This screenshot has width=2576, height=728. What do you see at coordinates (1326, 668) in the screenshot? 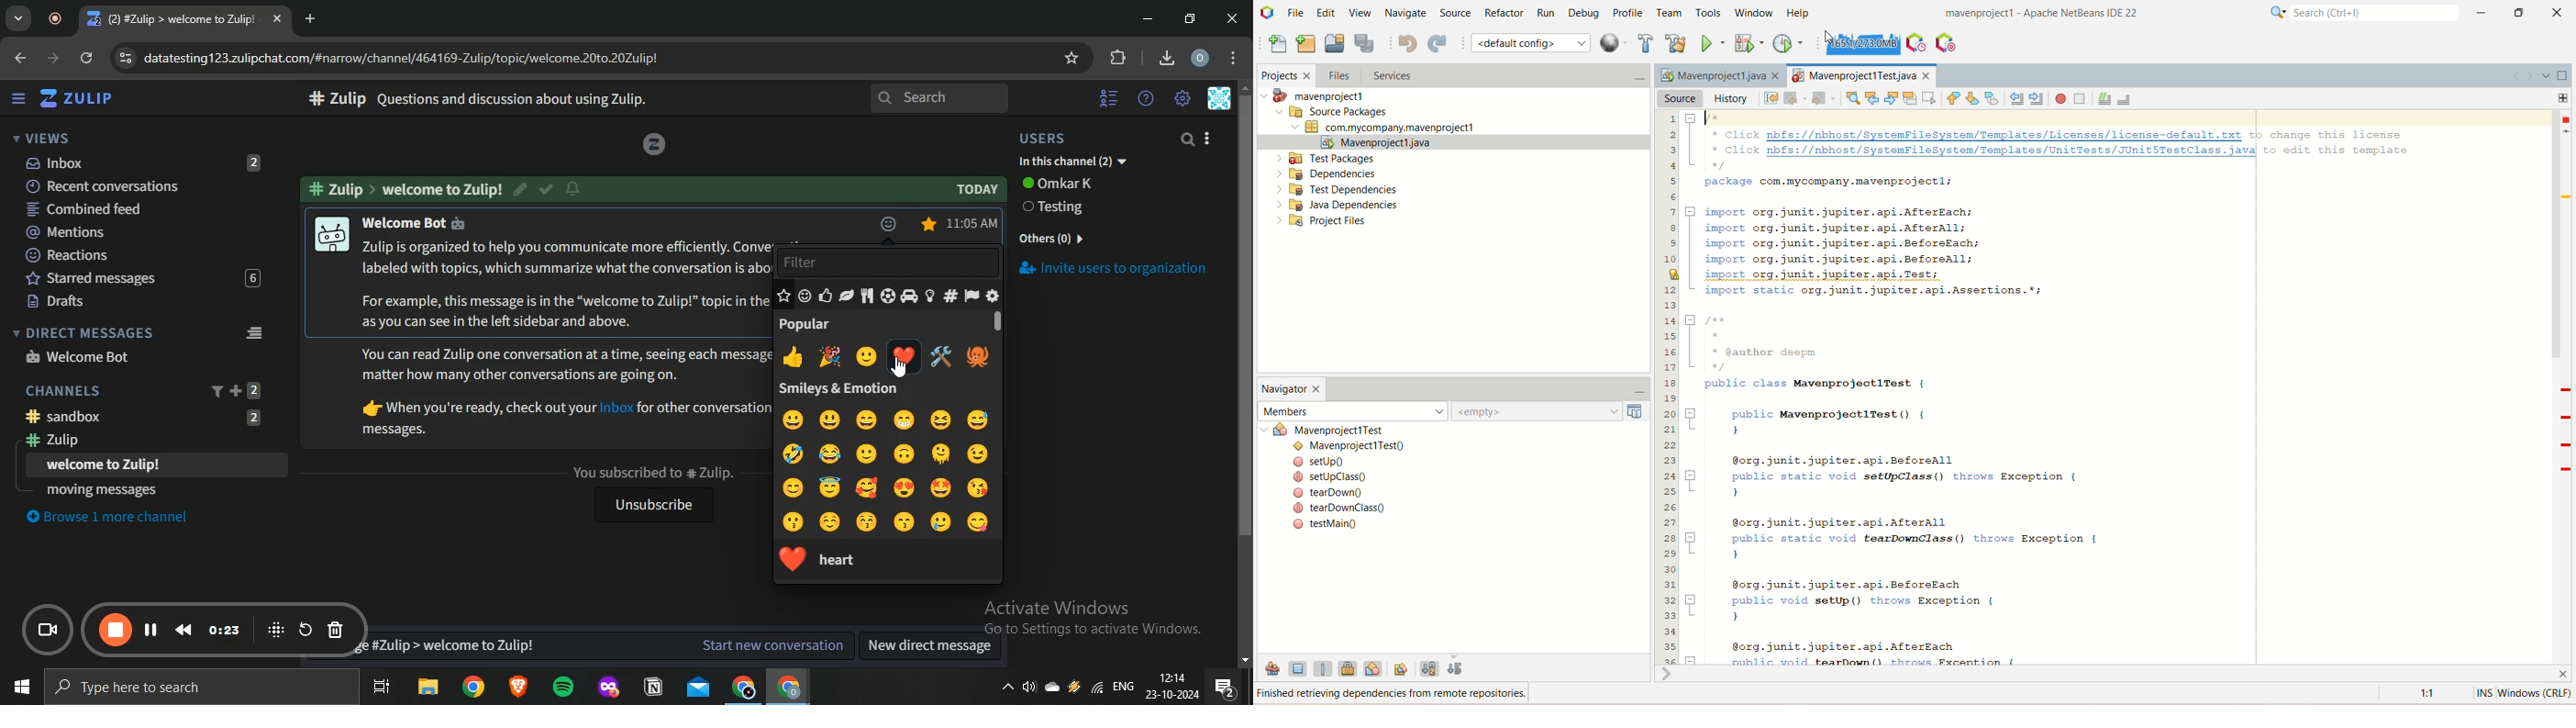
I see `show static members` at bounding box center [1326, 668].